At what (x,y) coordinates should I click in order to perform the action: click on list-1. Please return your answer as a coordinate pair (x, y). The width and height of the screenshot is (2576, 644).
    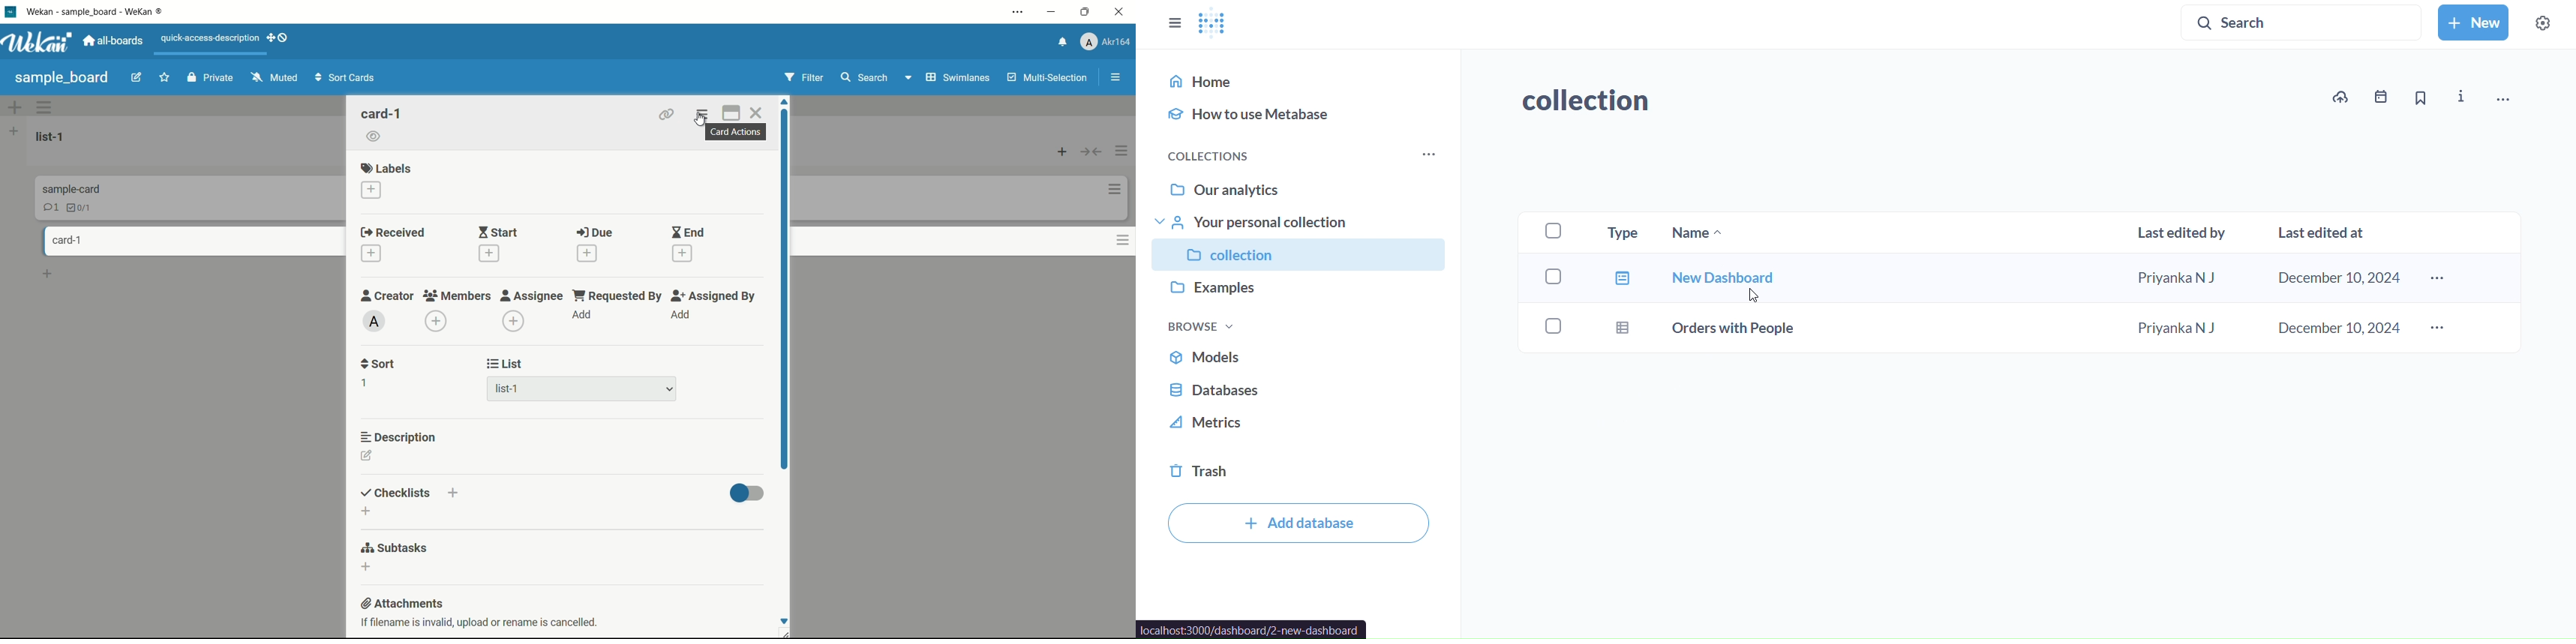
    Looking at the image, I should click on (525, 388).